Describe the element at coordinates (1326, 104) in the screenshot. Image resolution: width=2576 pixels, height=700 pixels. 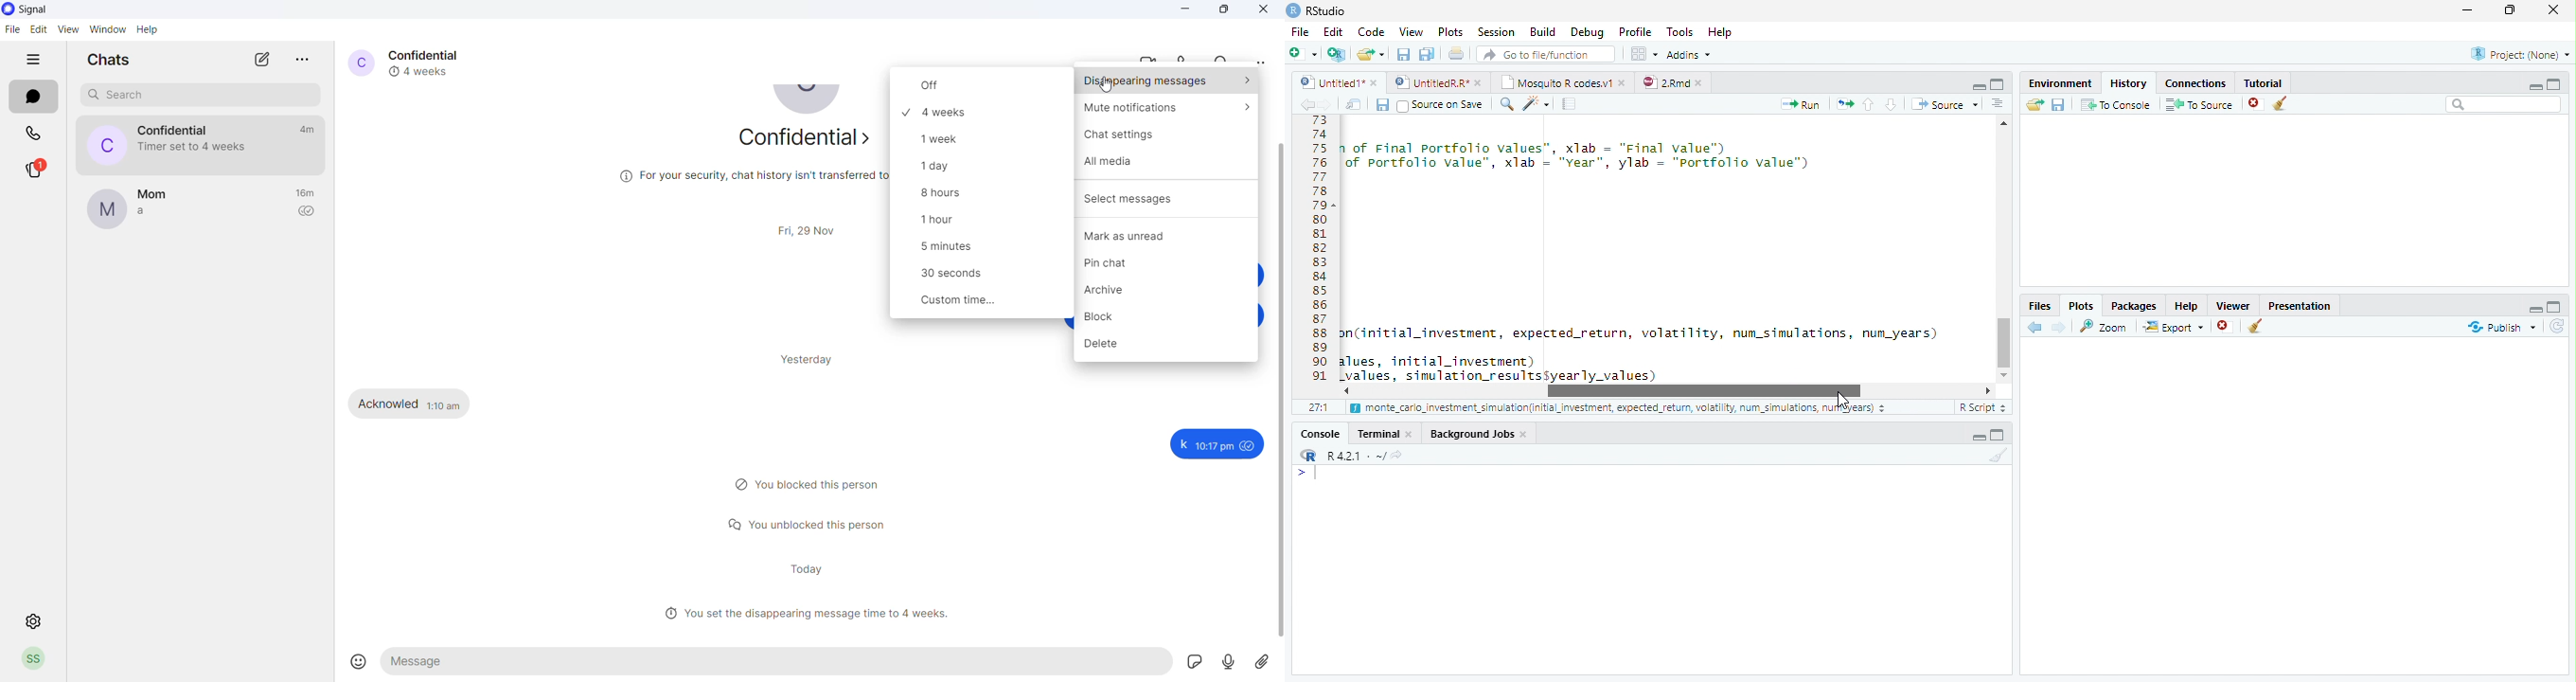
I see `next source location` at that location.